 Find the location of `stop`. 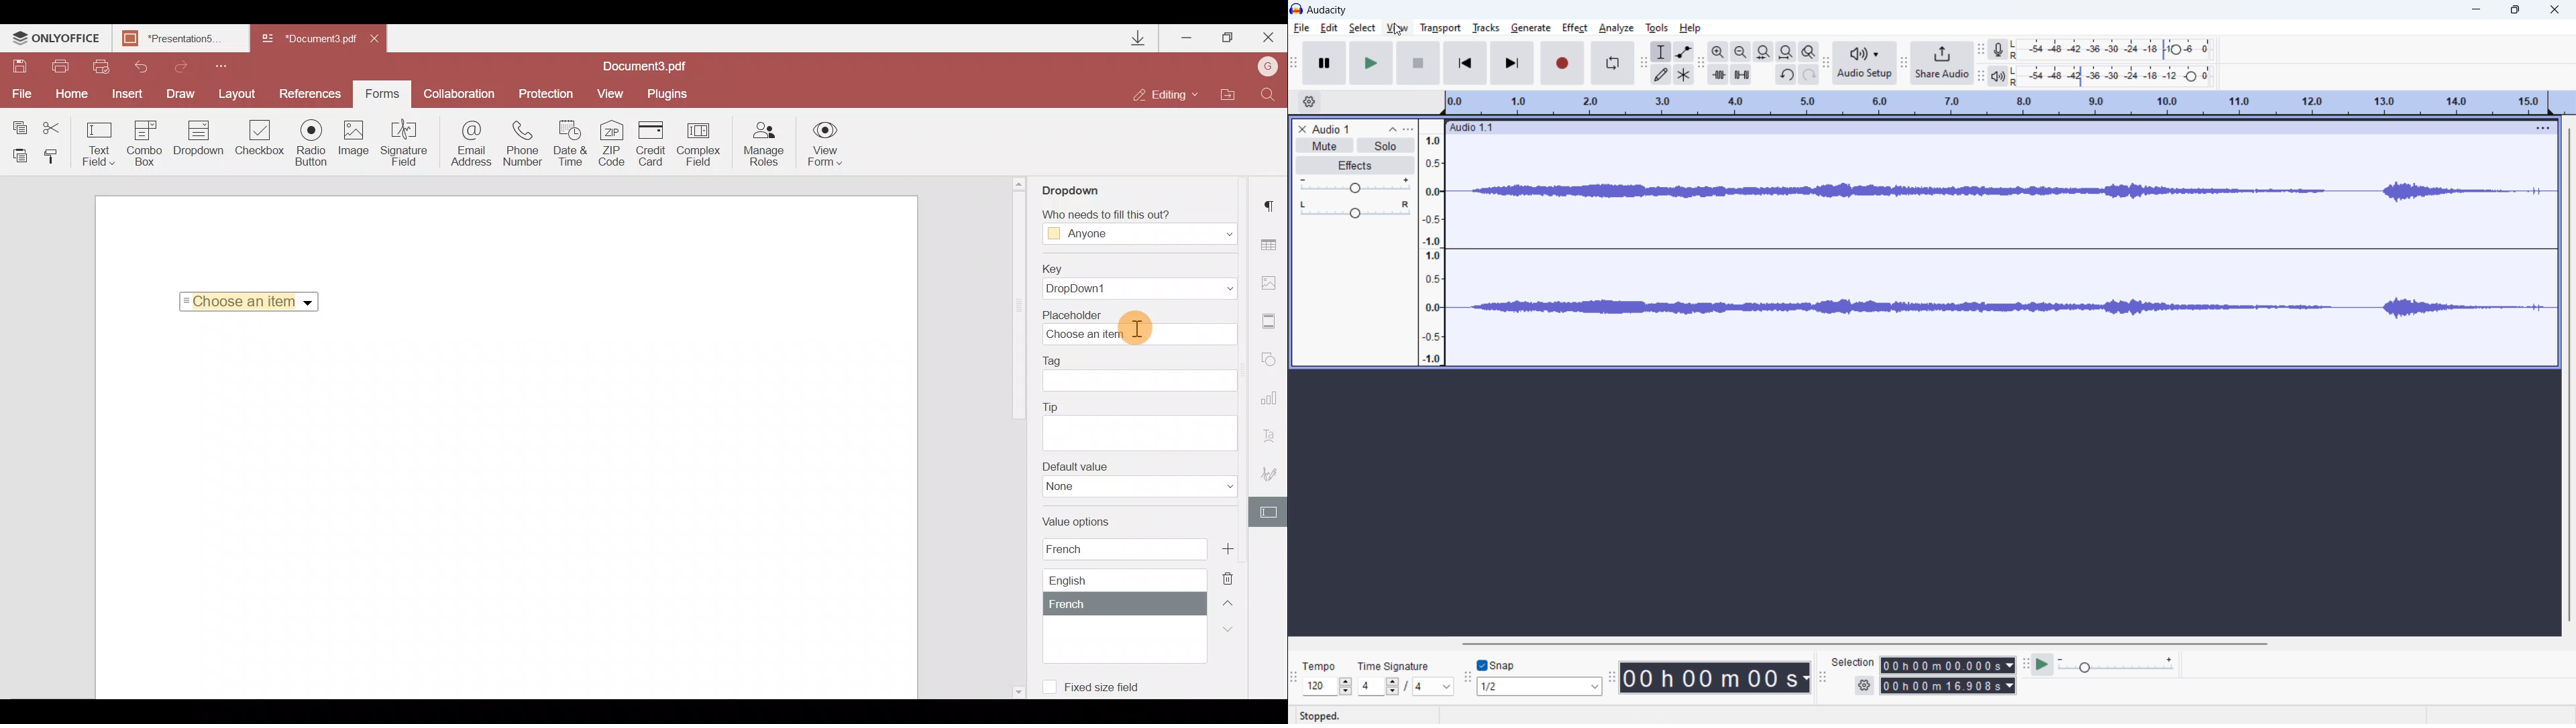

stop is located at coordinates (1418, 64).